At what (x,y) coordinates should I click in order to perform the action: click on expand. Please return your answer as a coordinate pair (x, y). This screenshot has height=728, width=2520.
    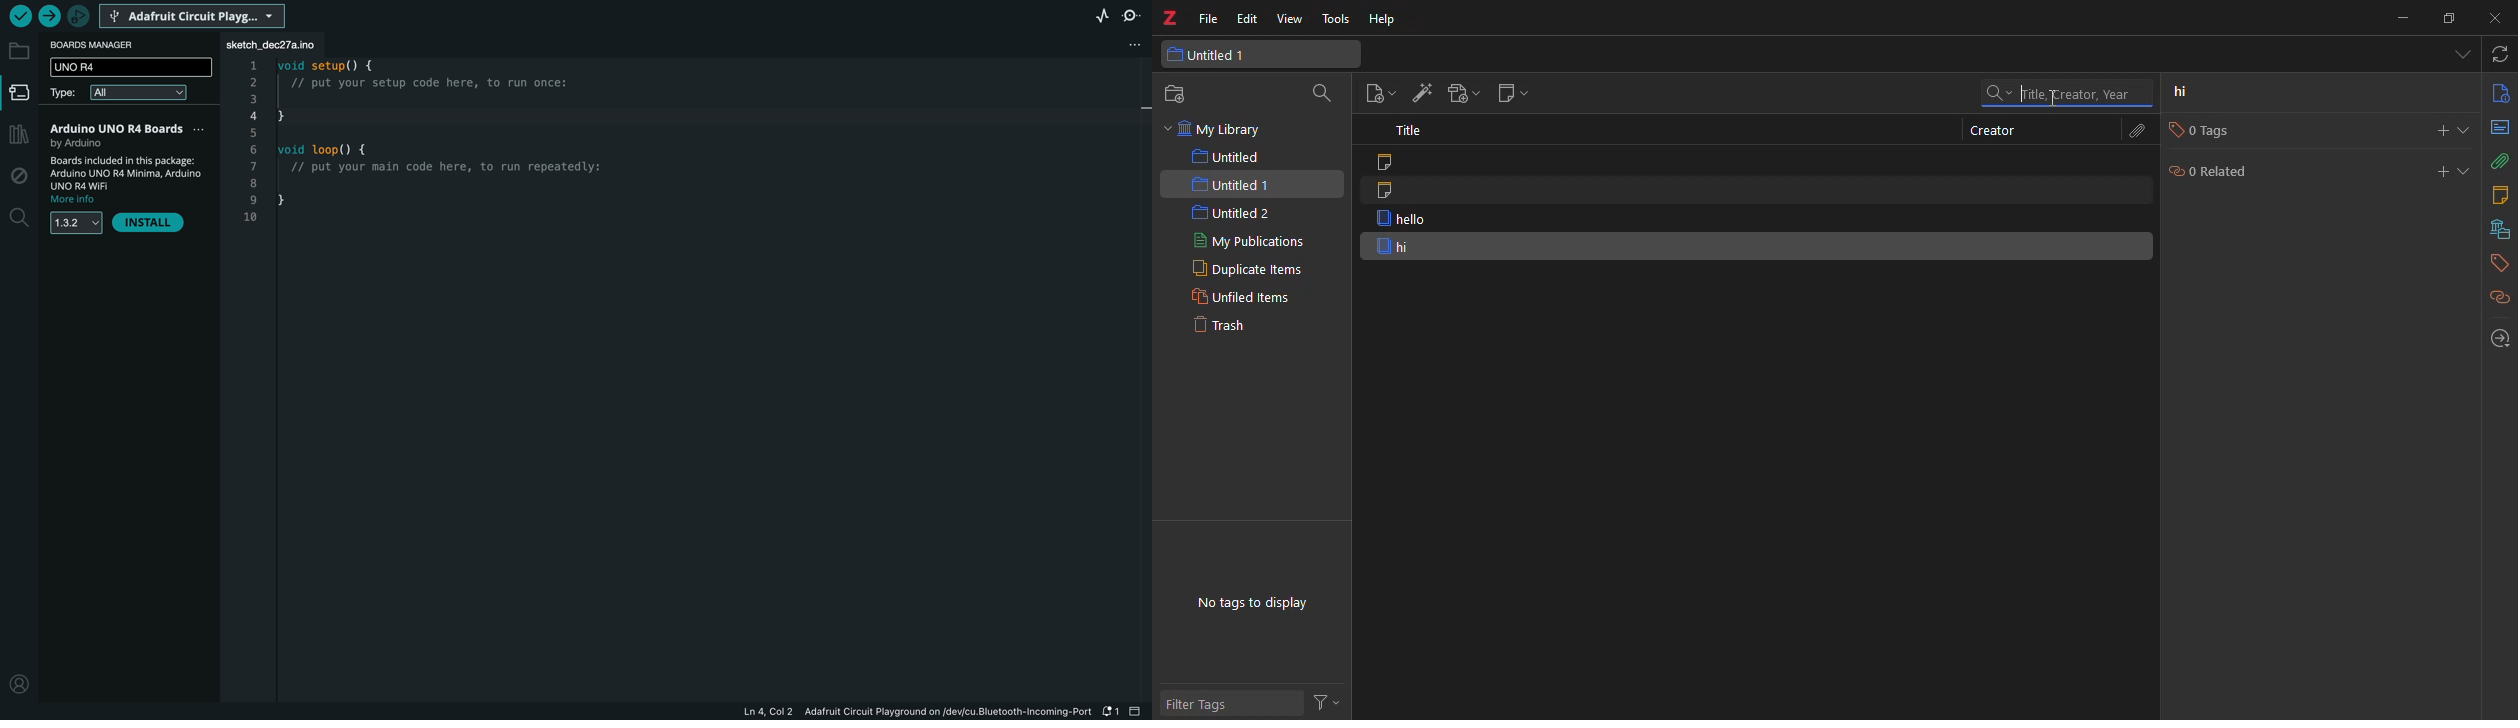
    Looking at the image, I should click on (2463, 170).